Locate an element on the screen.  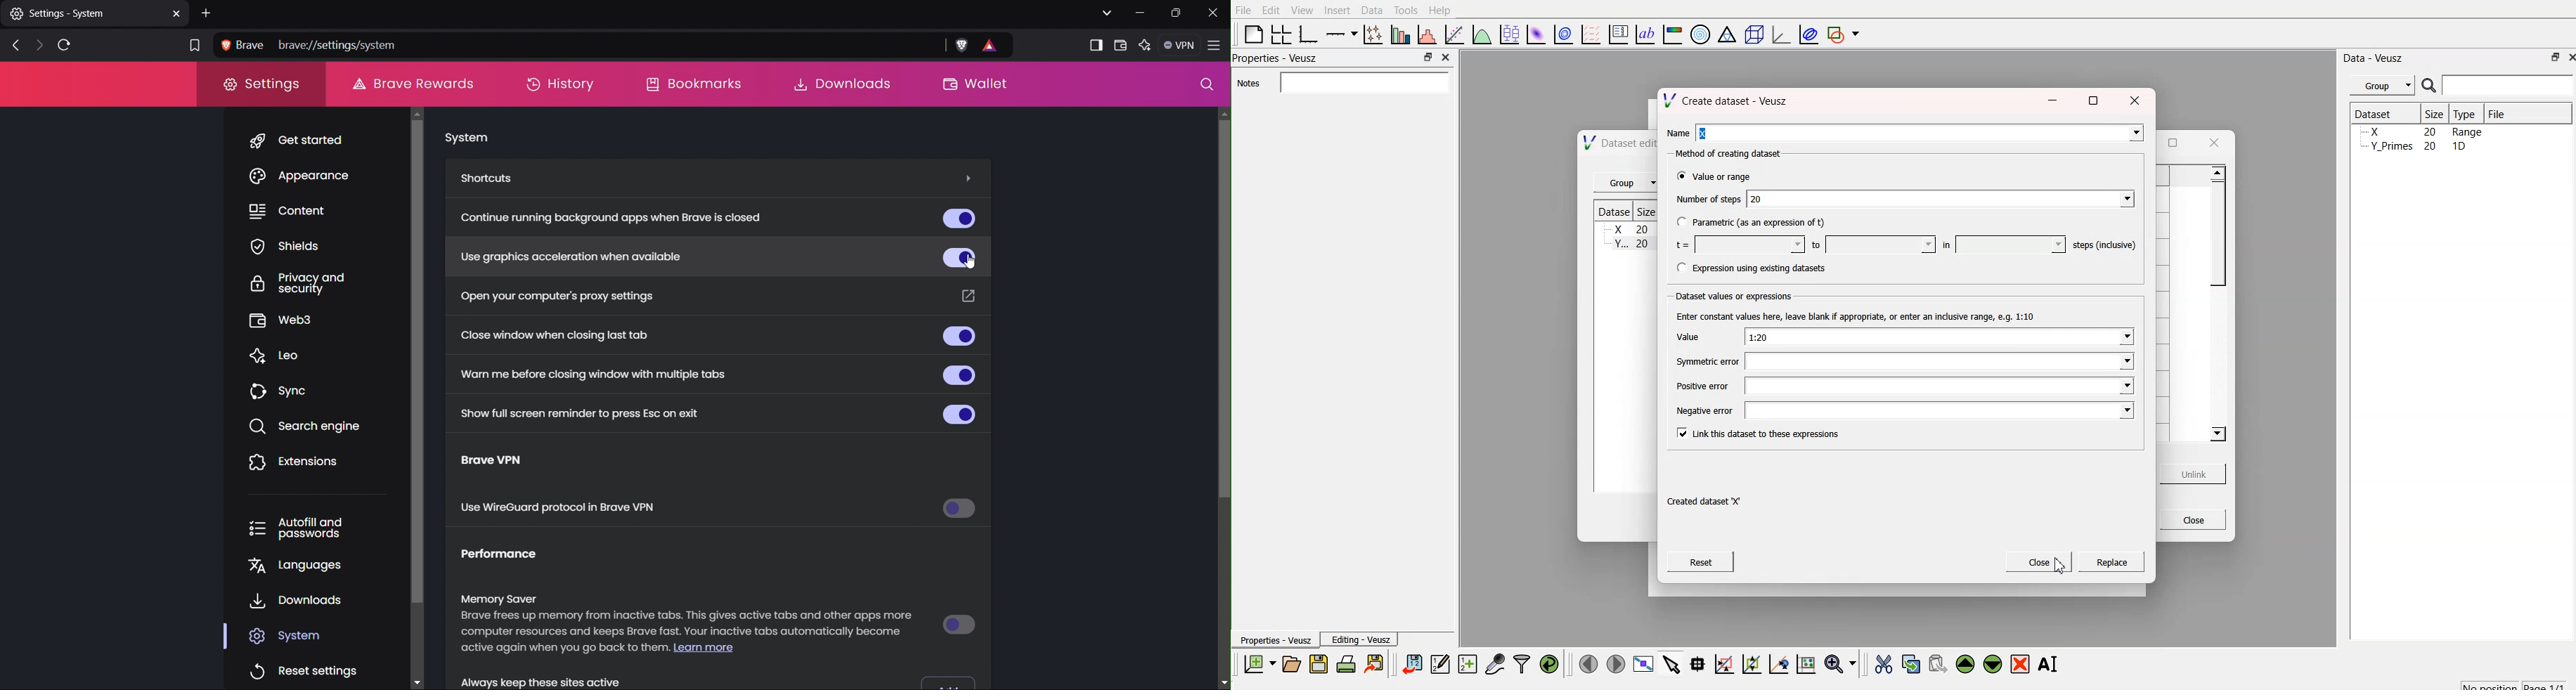
Show full screen reminder to press Esc on exit is located at coordinates (575, 412).